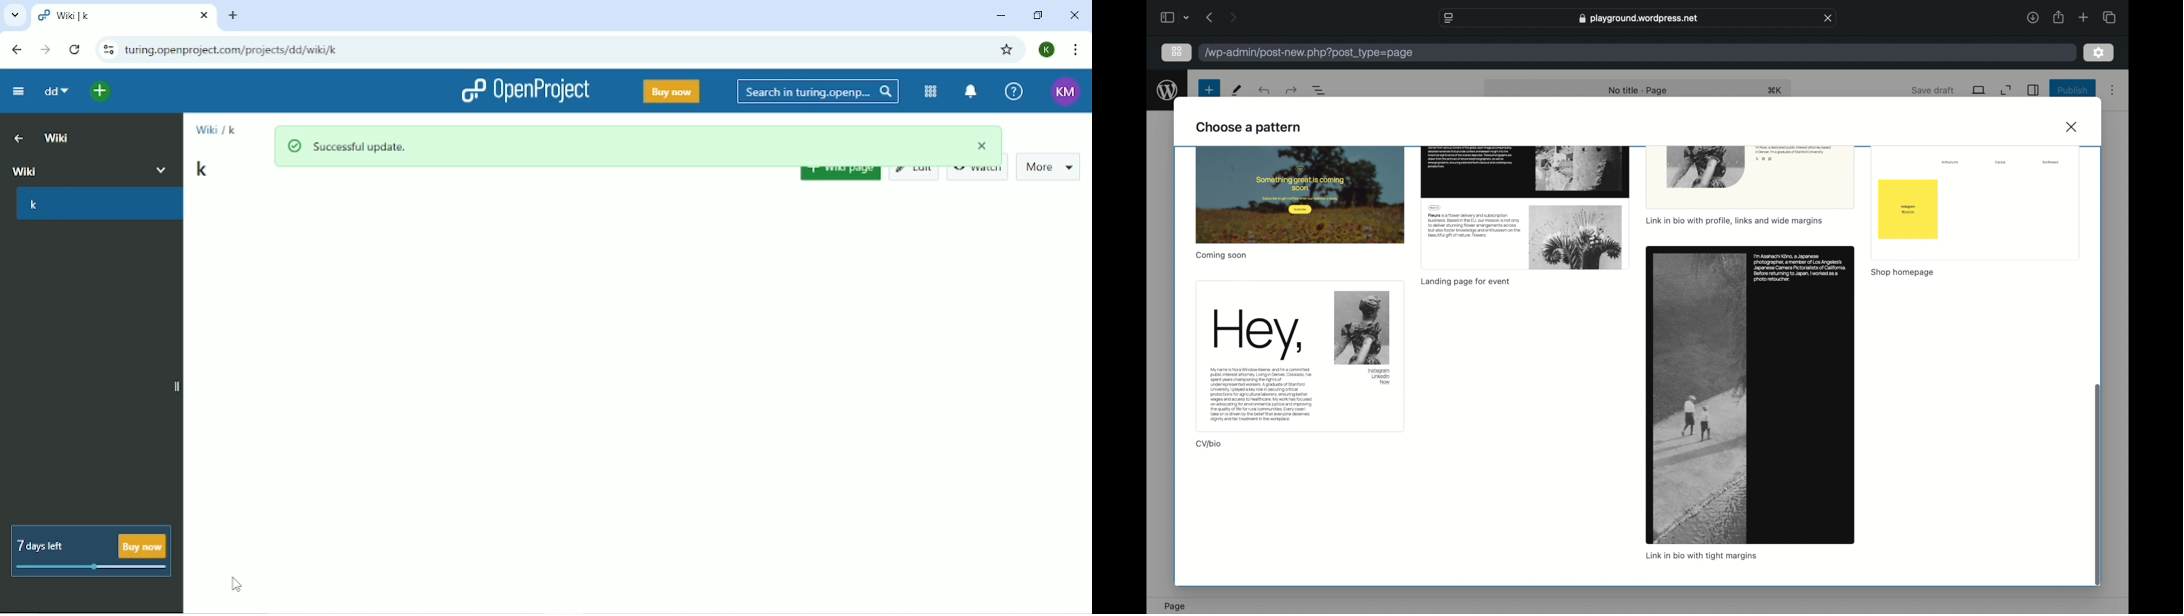 The width and height of the screenshot is (2184, 616). I want to click on expand, so click(2007, 90).